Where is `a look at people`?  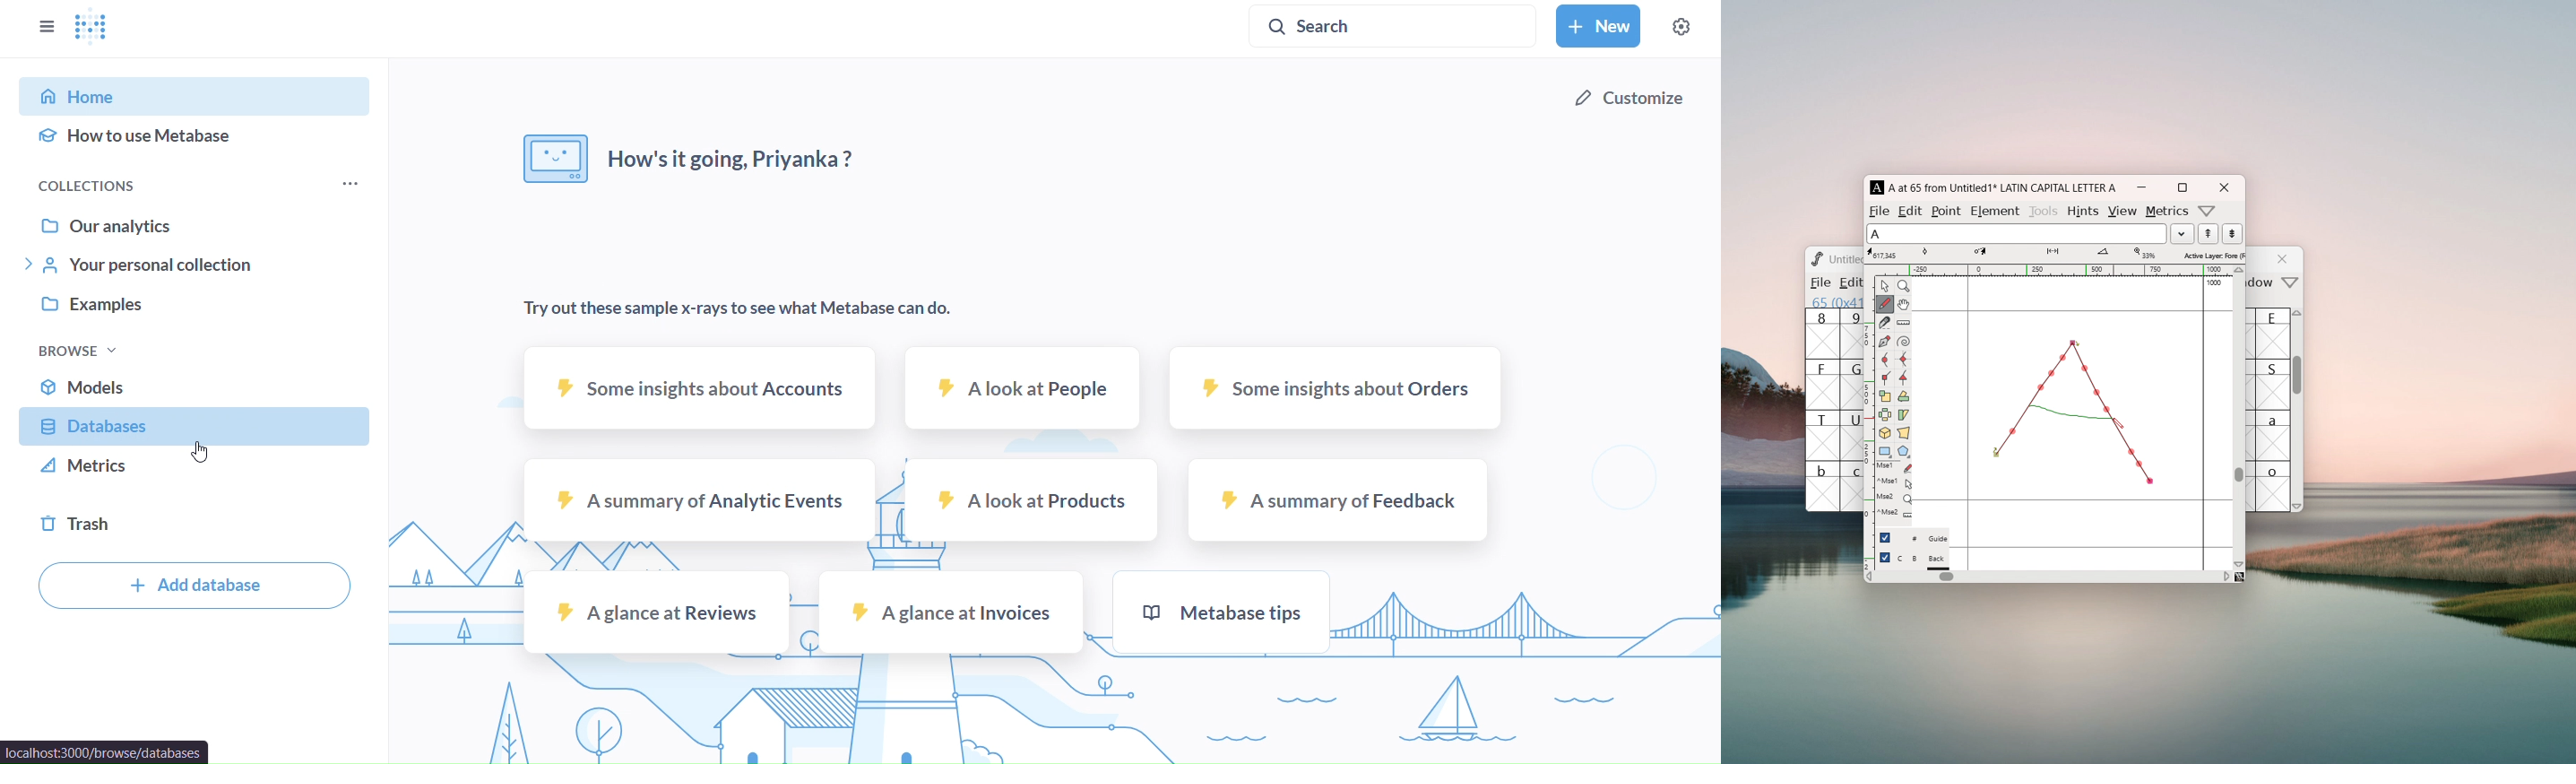 a look at people is located at coordinates (1022, 387).